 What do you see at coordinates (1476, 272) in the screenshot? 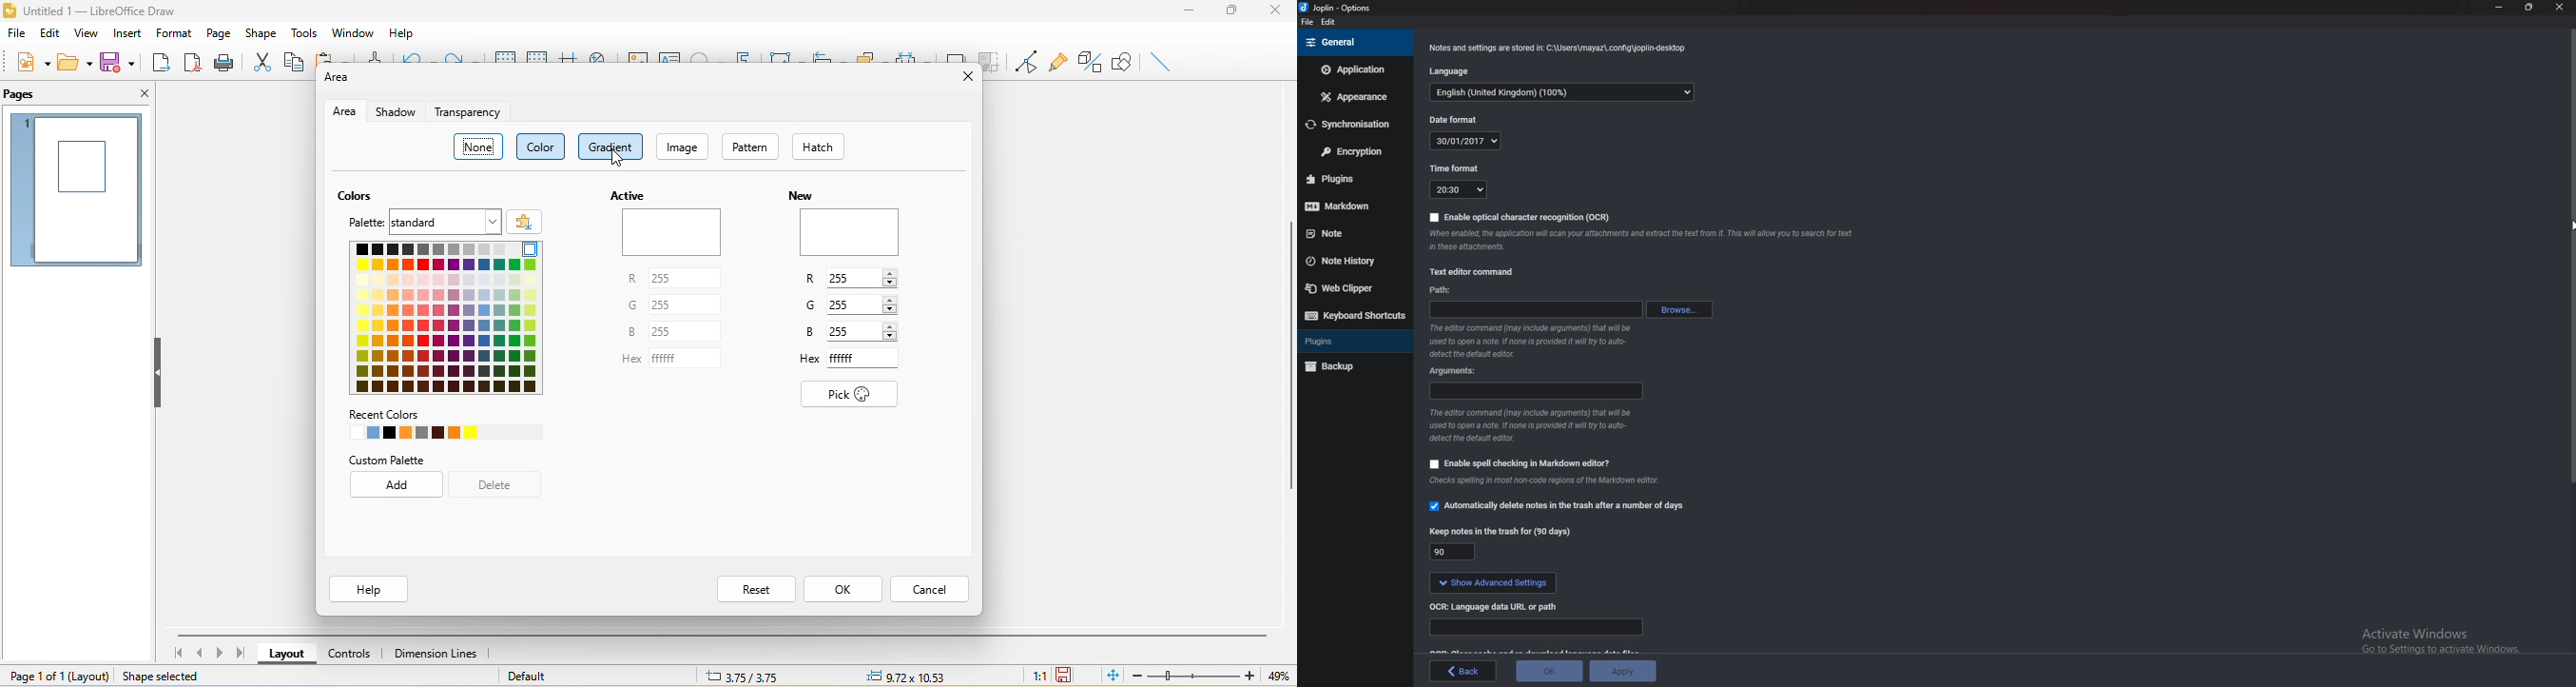
I see `Text editor command` at bounding box center [1476, 272].